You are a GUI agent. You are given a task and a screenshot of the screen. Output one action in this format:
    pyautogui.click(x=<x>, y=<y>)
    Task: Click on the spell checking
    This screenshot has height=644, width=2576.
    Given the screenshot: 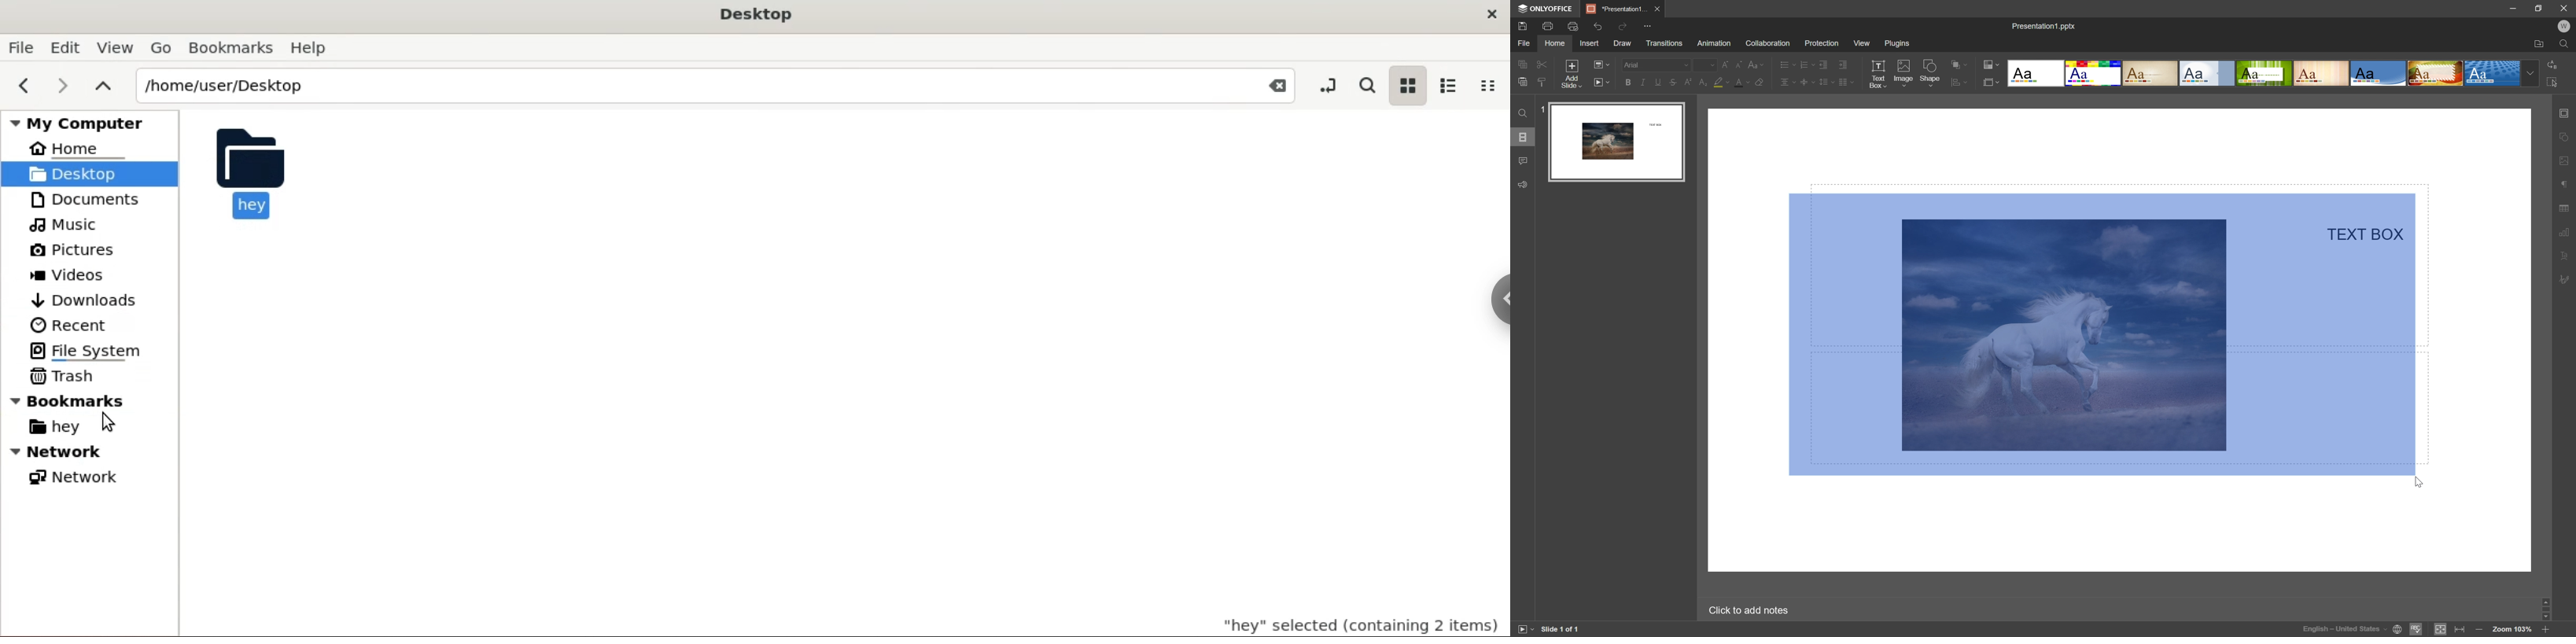 What is the action you would take?
    pyautogui.click(x=2417, y=630)
    